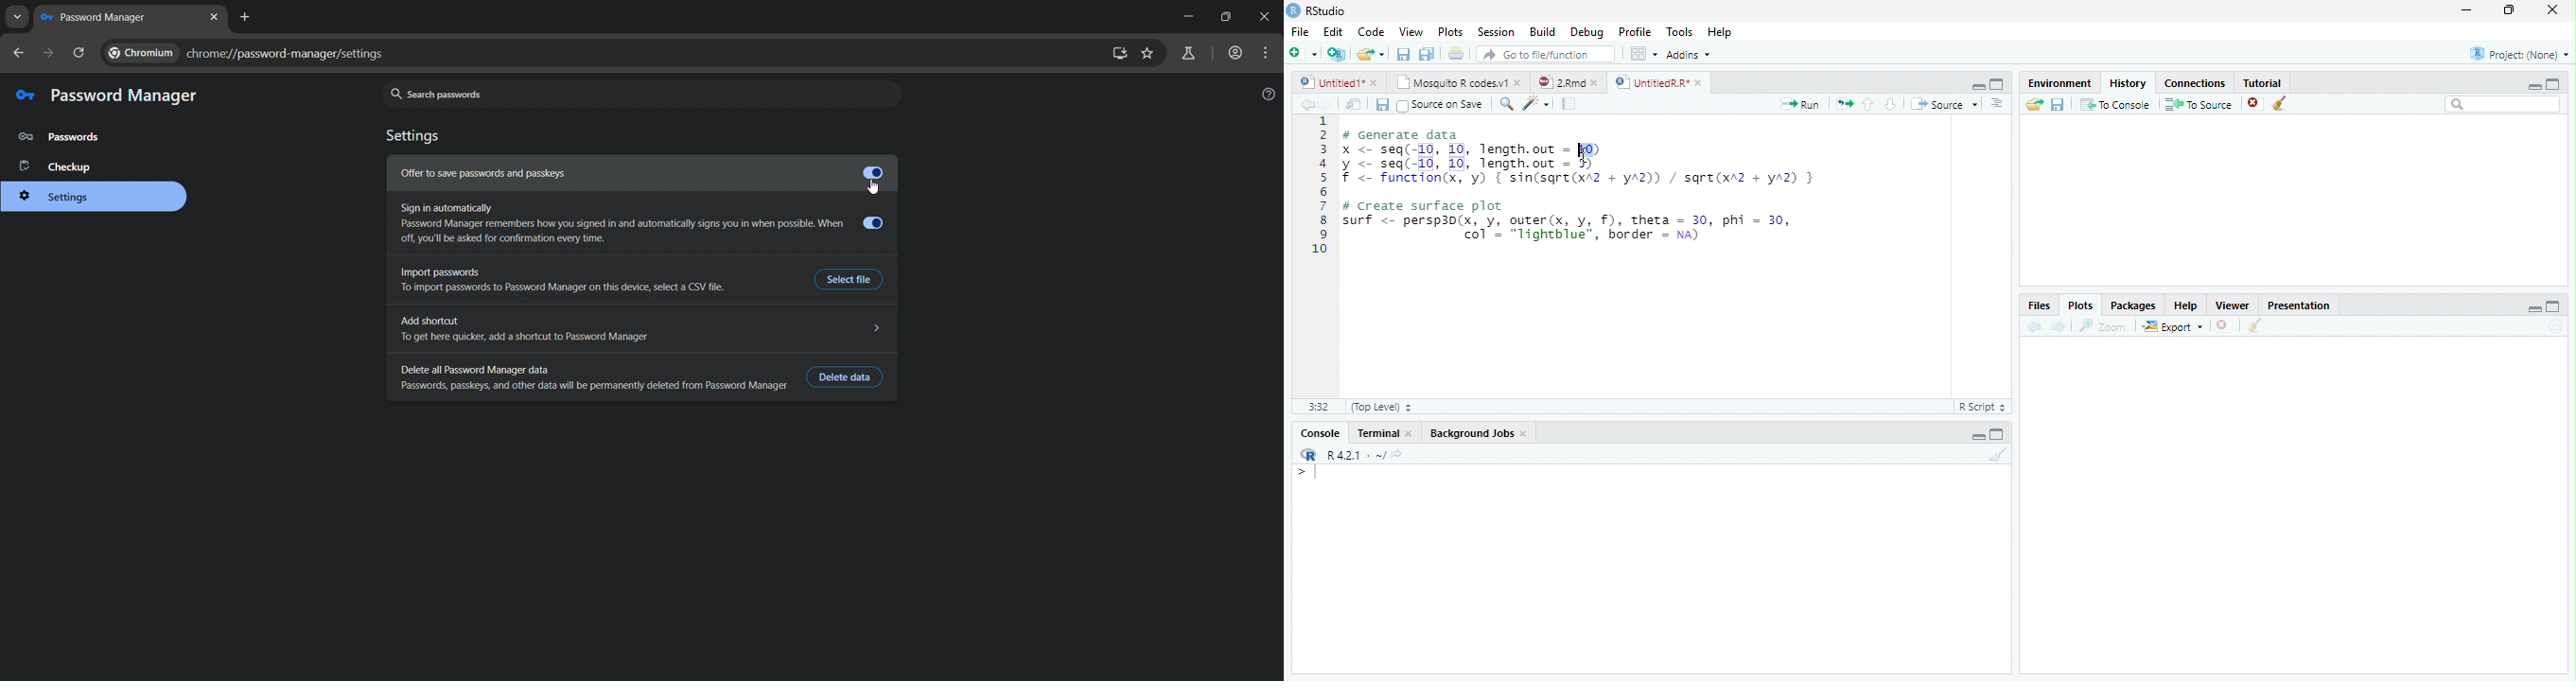 Image resolution: width=2576 pixels, height=700 pixels. I want to click on Print the current file, so click(1456, 52).